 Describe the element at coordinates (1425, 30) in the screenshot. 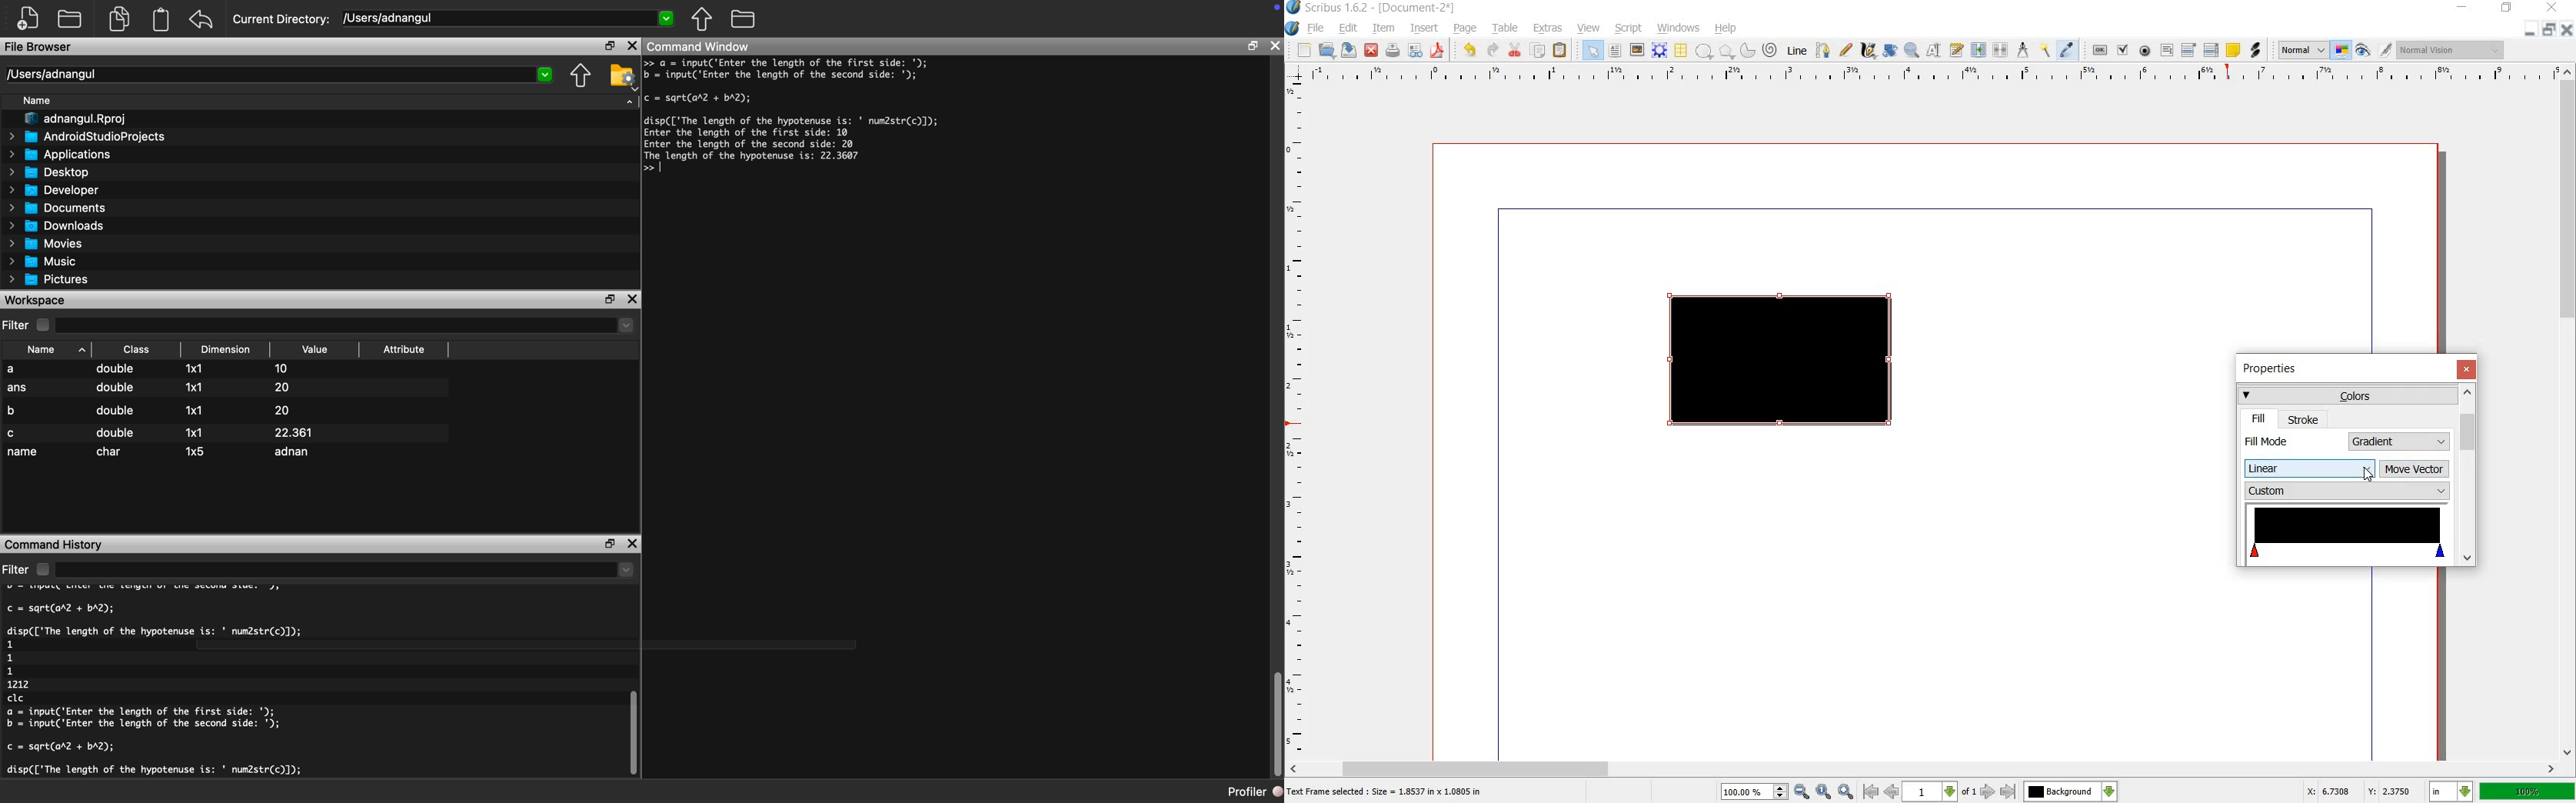

I see `insert` at that location.